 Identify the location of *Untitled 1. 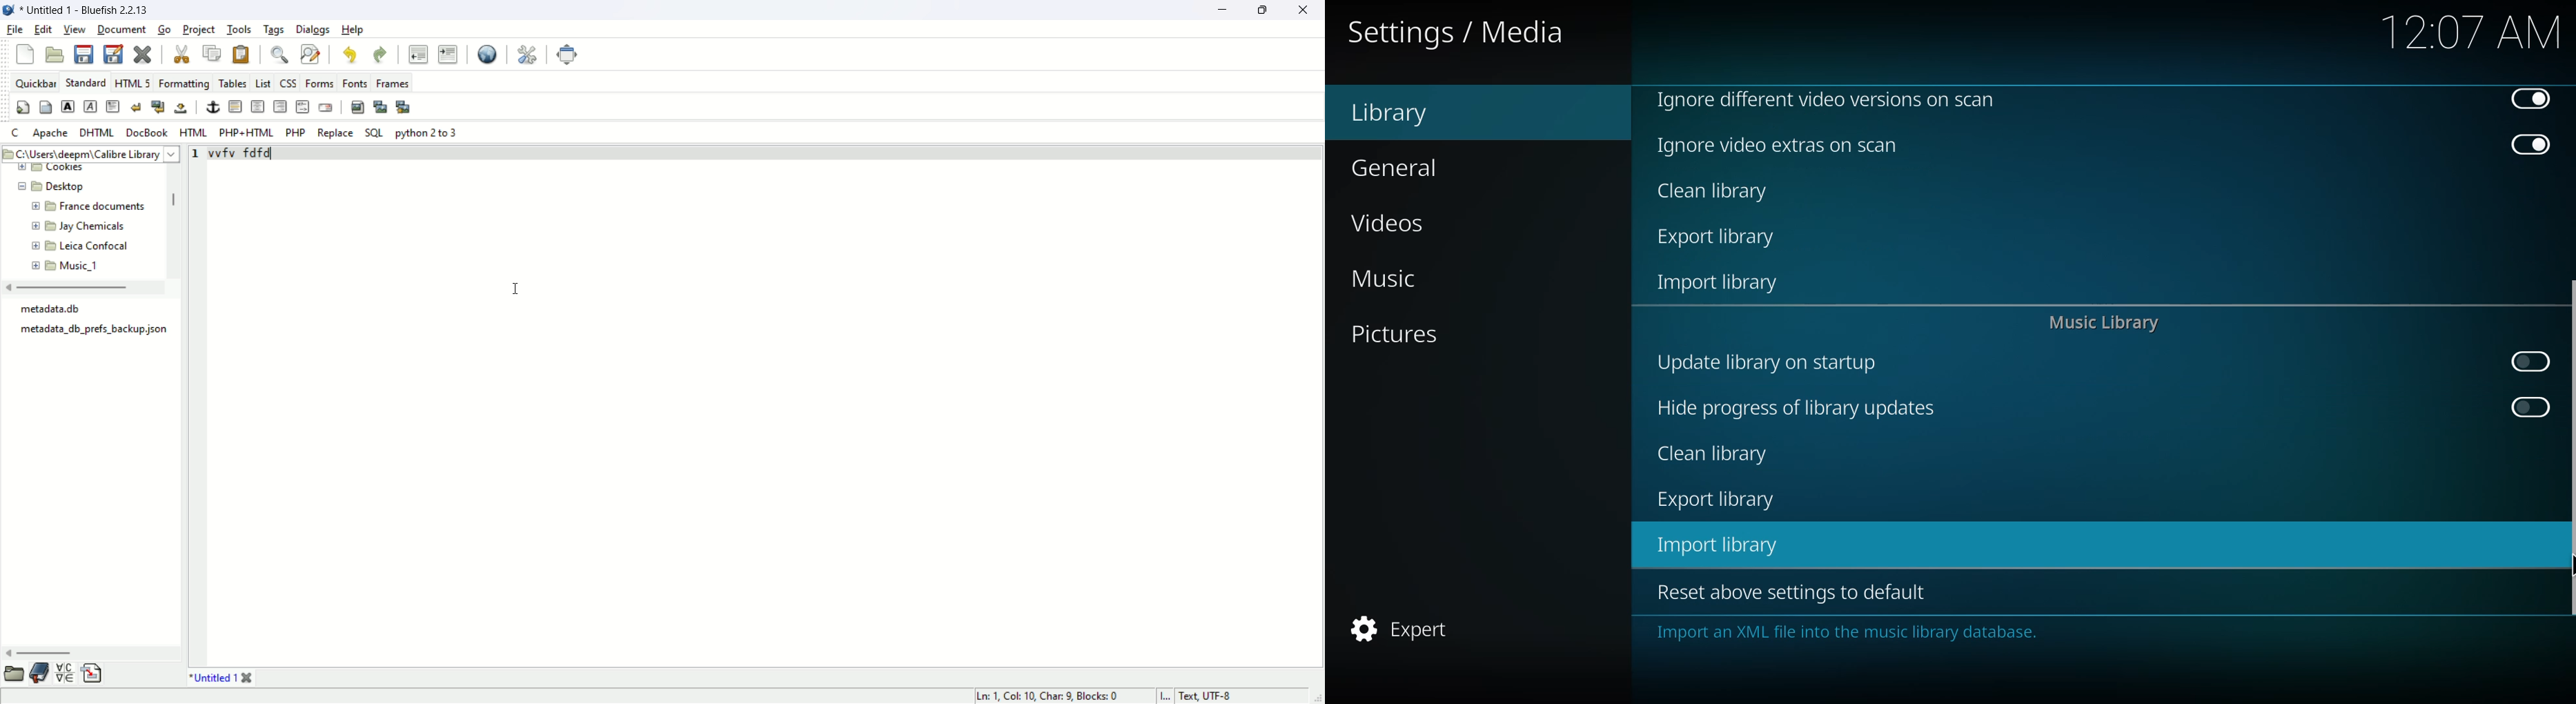
(221, 678).